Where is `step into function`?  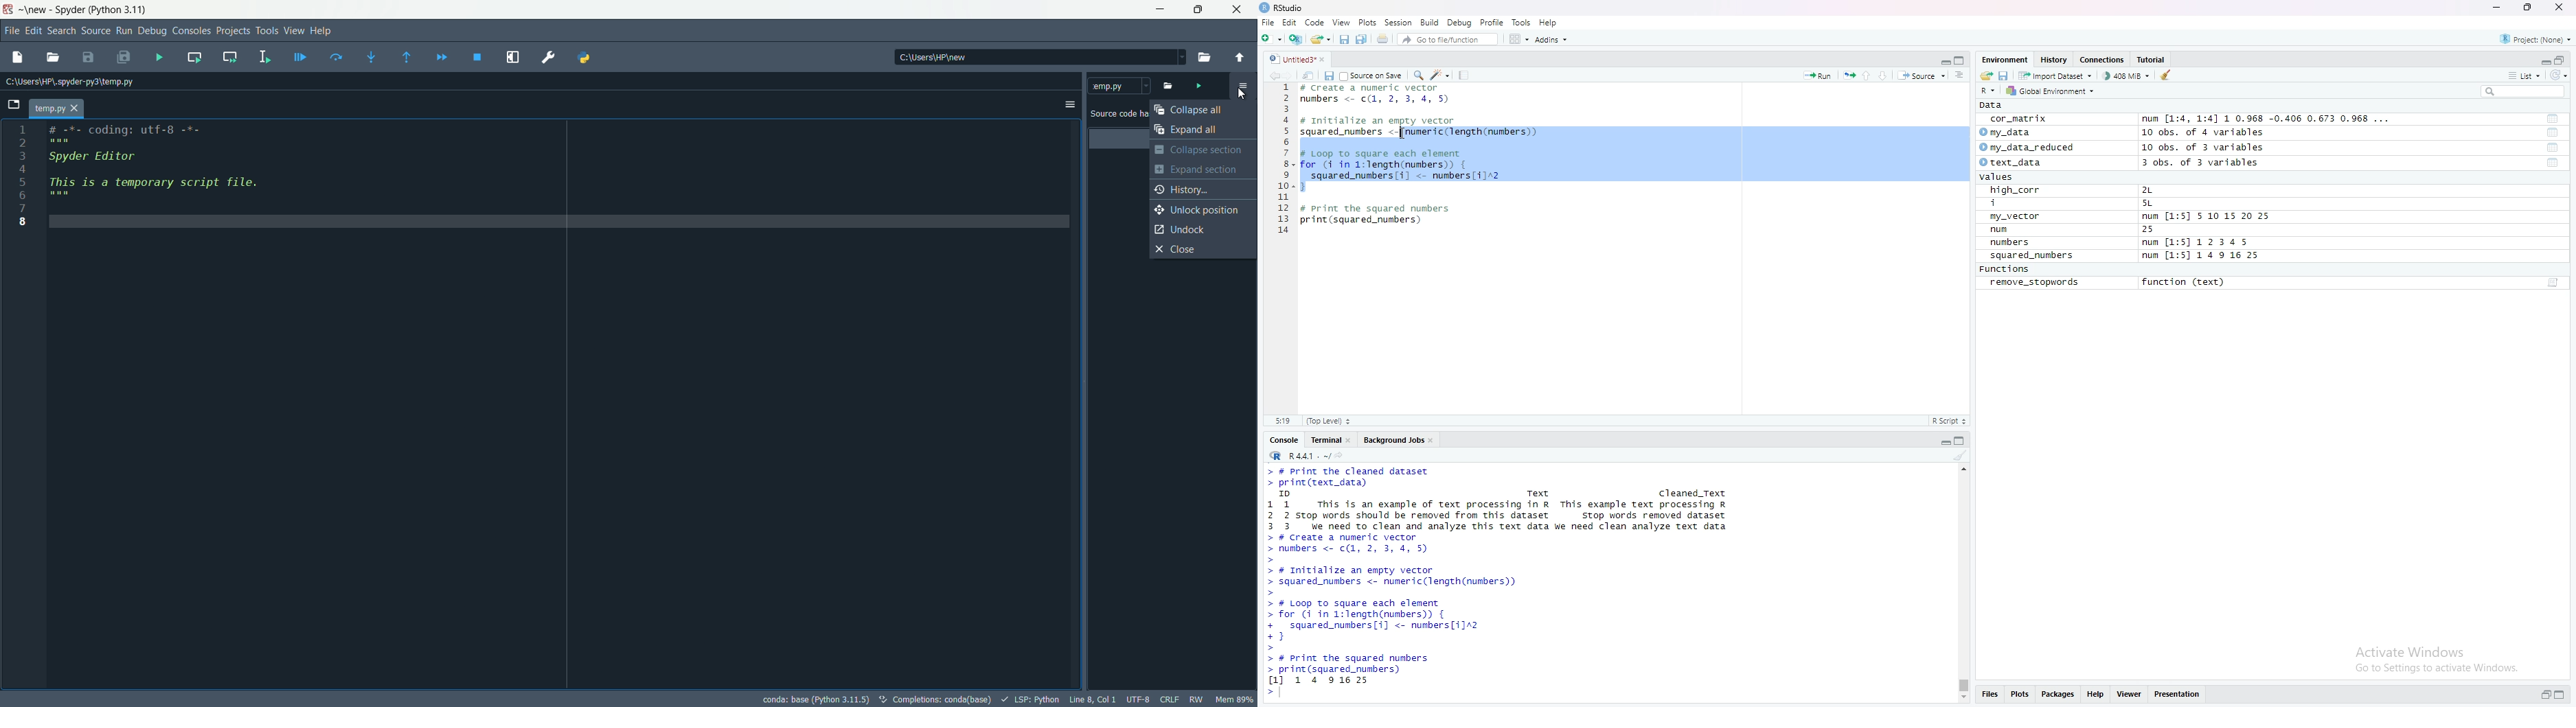
step into function is located at coordinates (372, 58).